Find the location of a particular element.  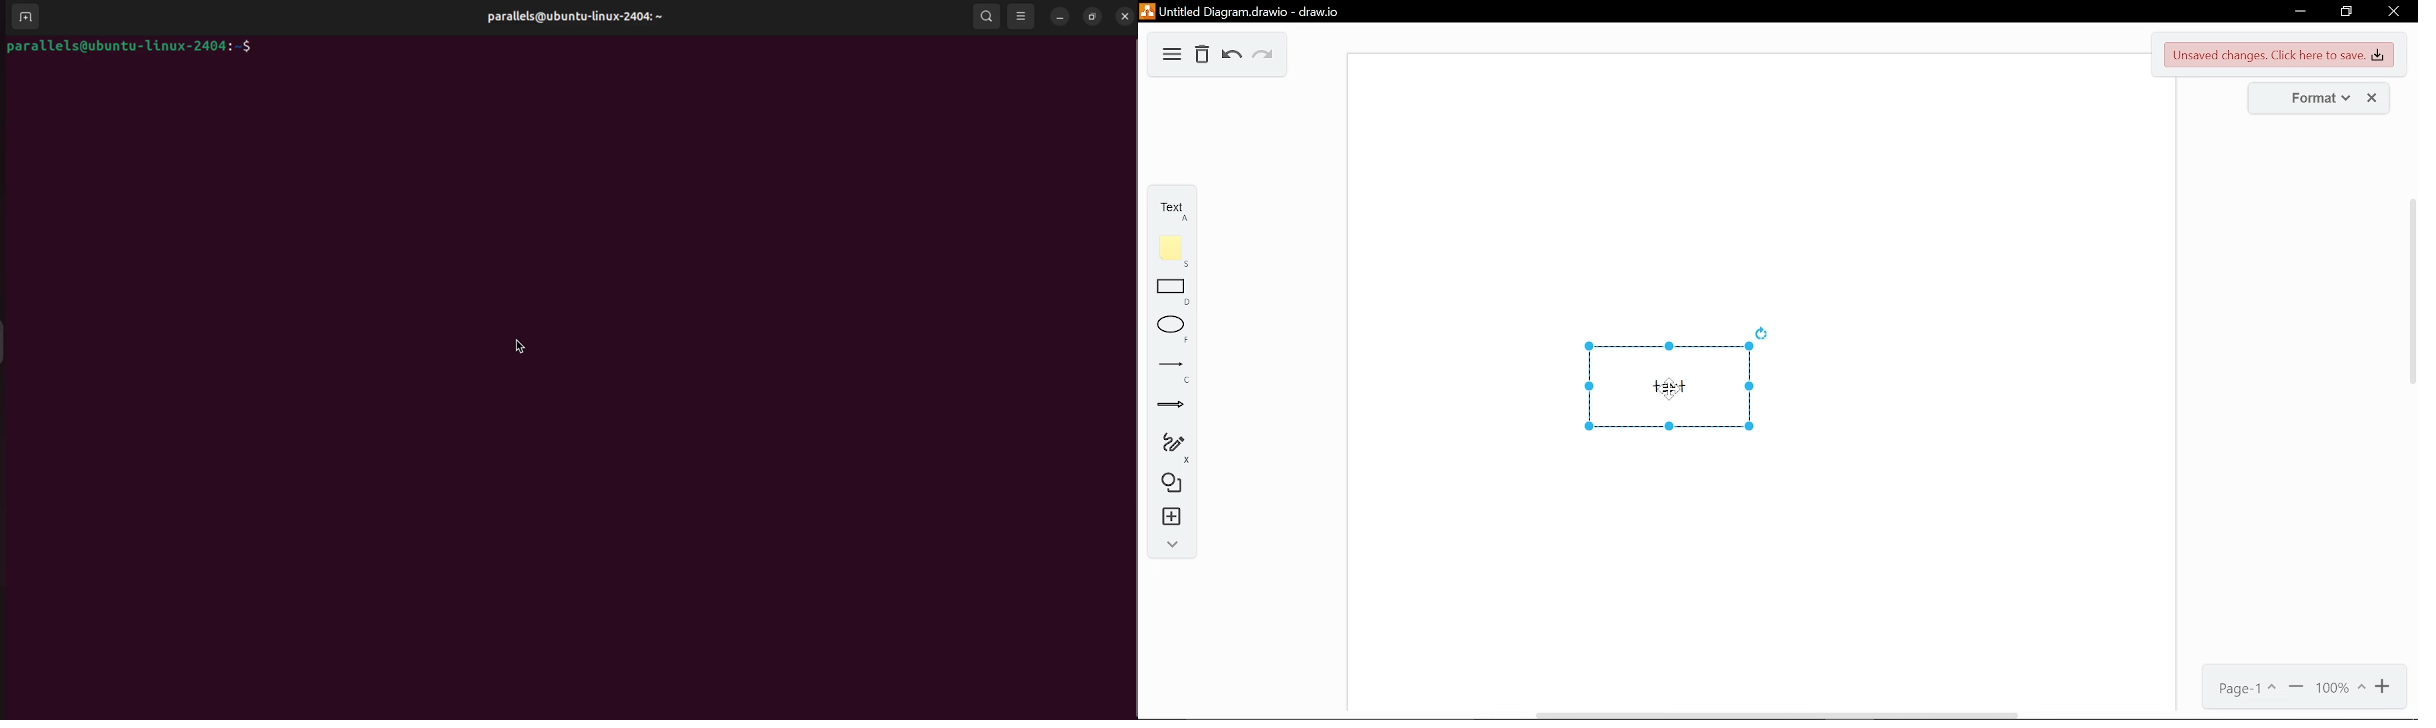

close is located at coordinates (1126, 16).